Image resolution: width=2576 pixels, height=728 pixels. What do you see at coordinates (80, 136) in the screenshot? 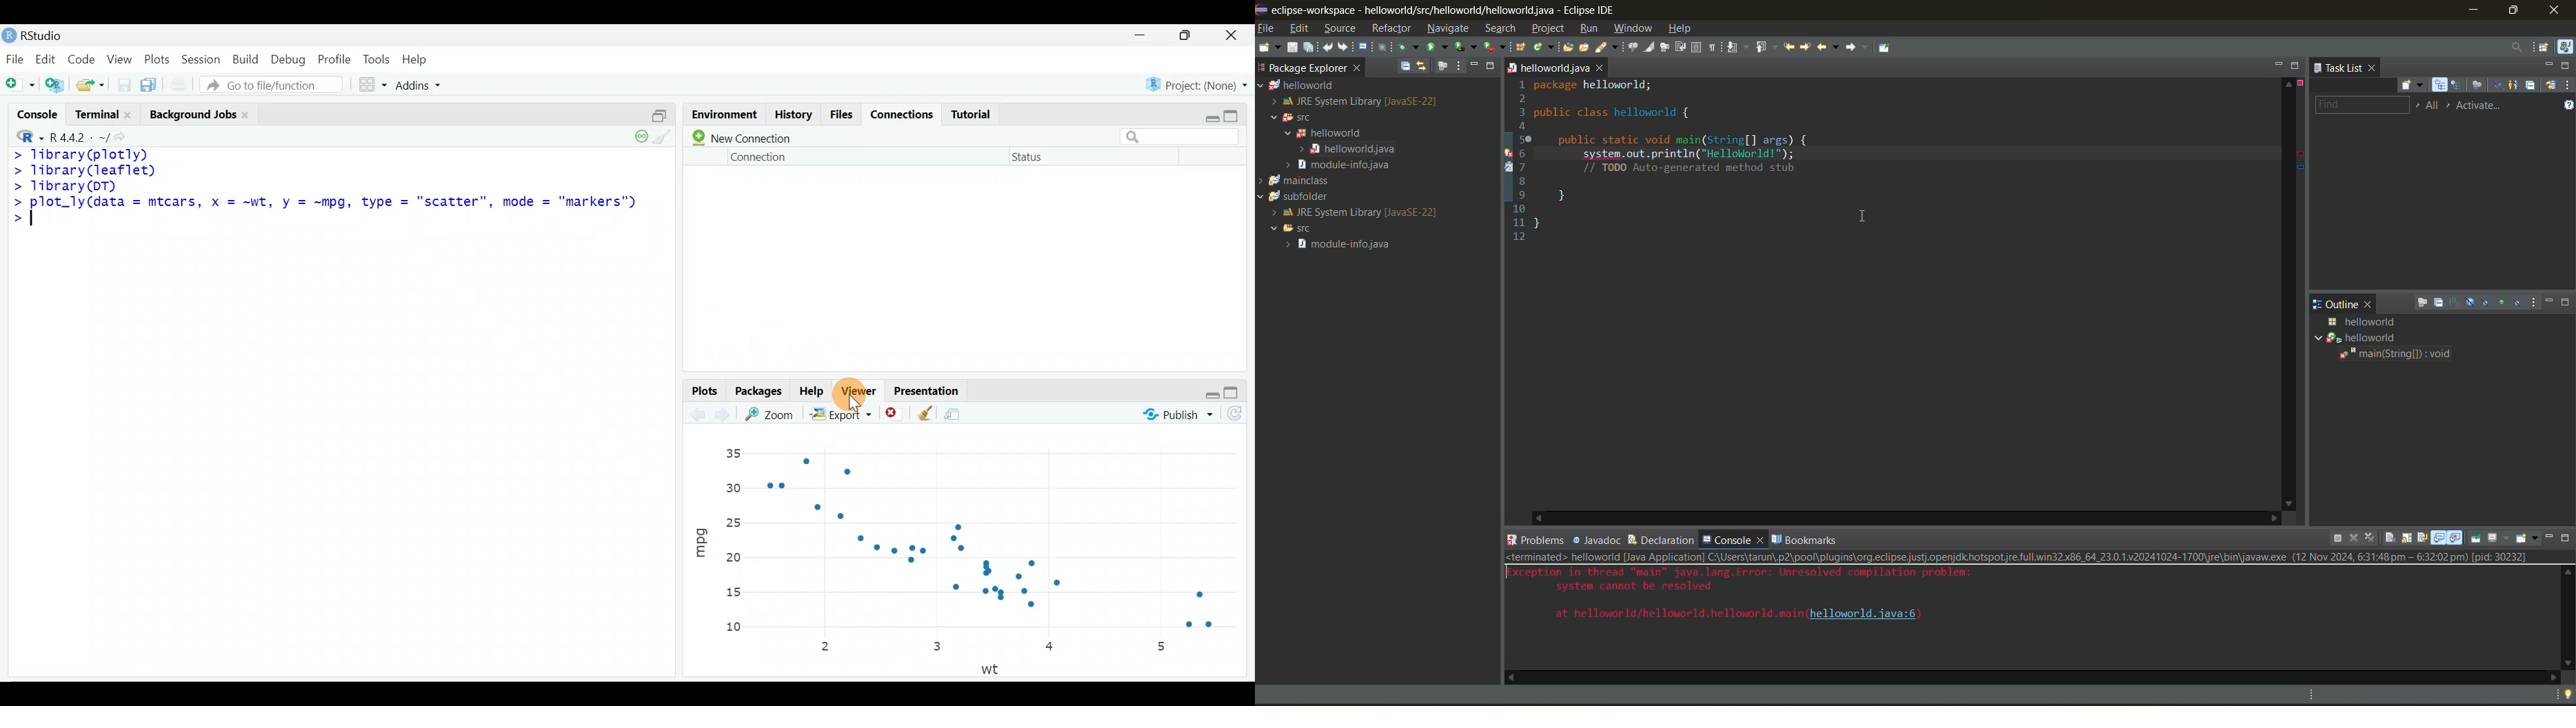
I see `R 4.4.2` at bounding box center [80, 136].